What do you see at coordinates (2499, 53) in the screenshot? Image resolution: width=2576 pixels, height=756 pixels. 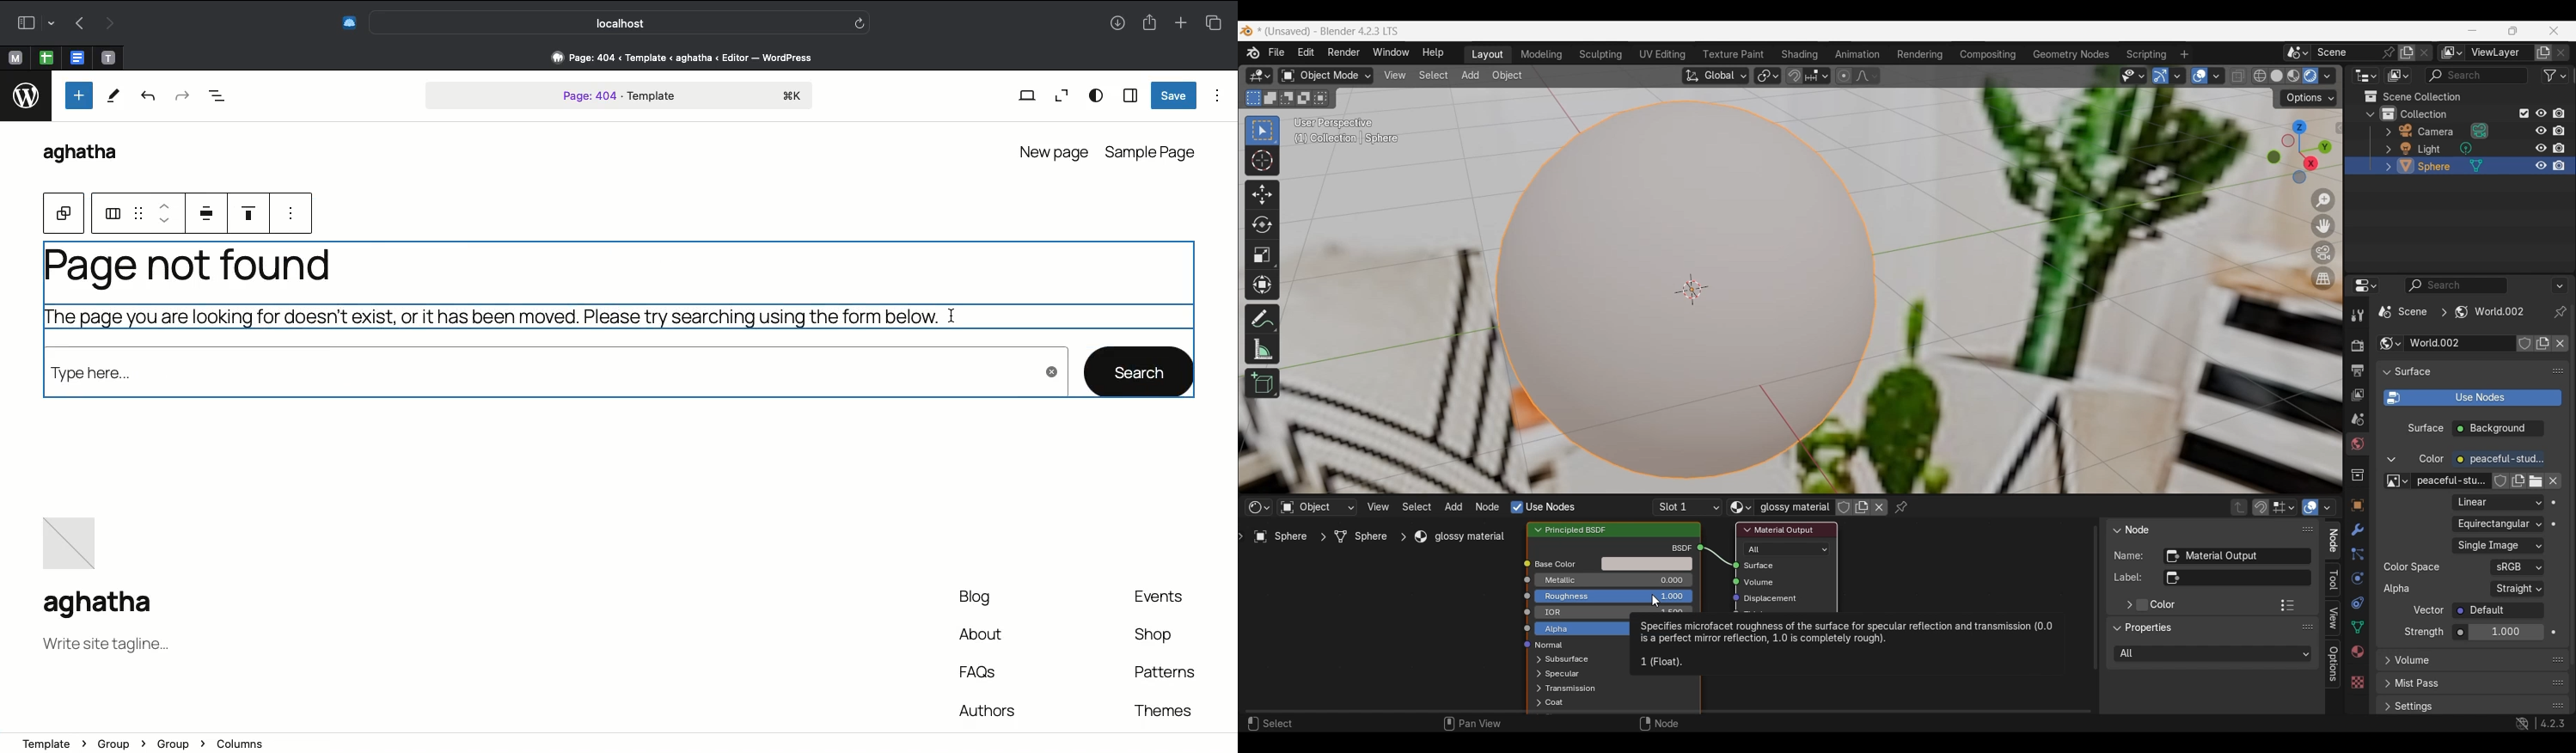 I see `View layer name` at bounding box center [2499, 53].